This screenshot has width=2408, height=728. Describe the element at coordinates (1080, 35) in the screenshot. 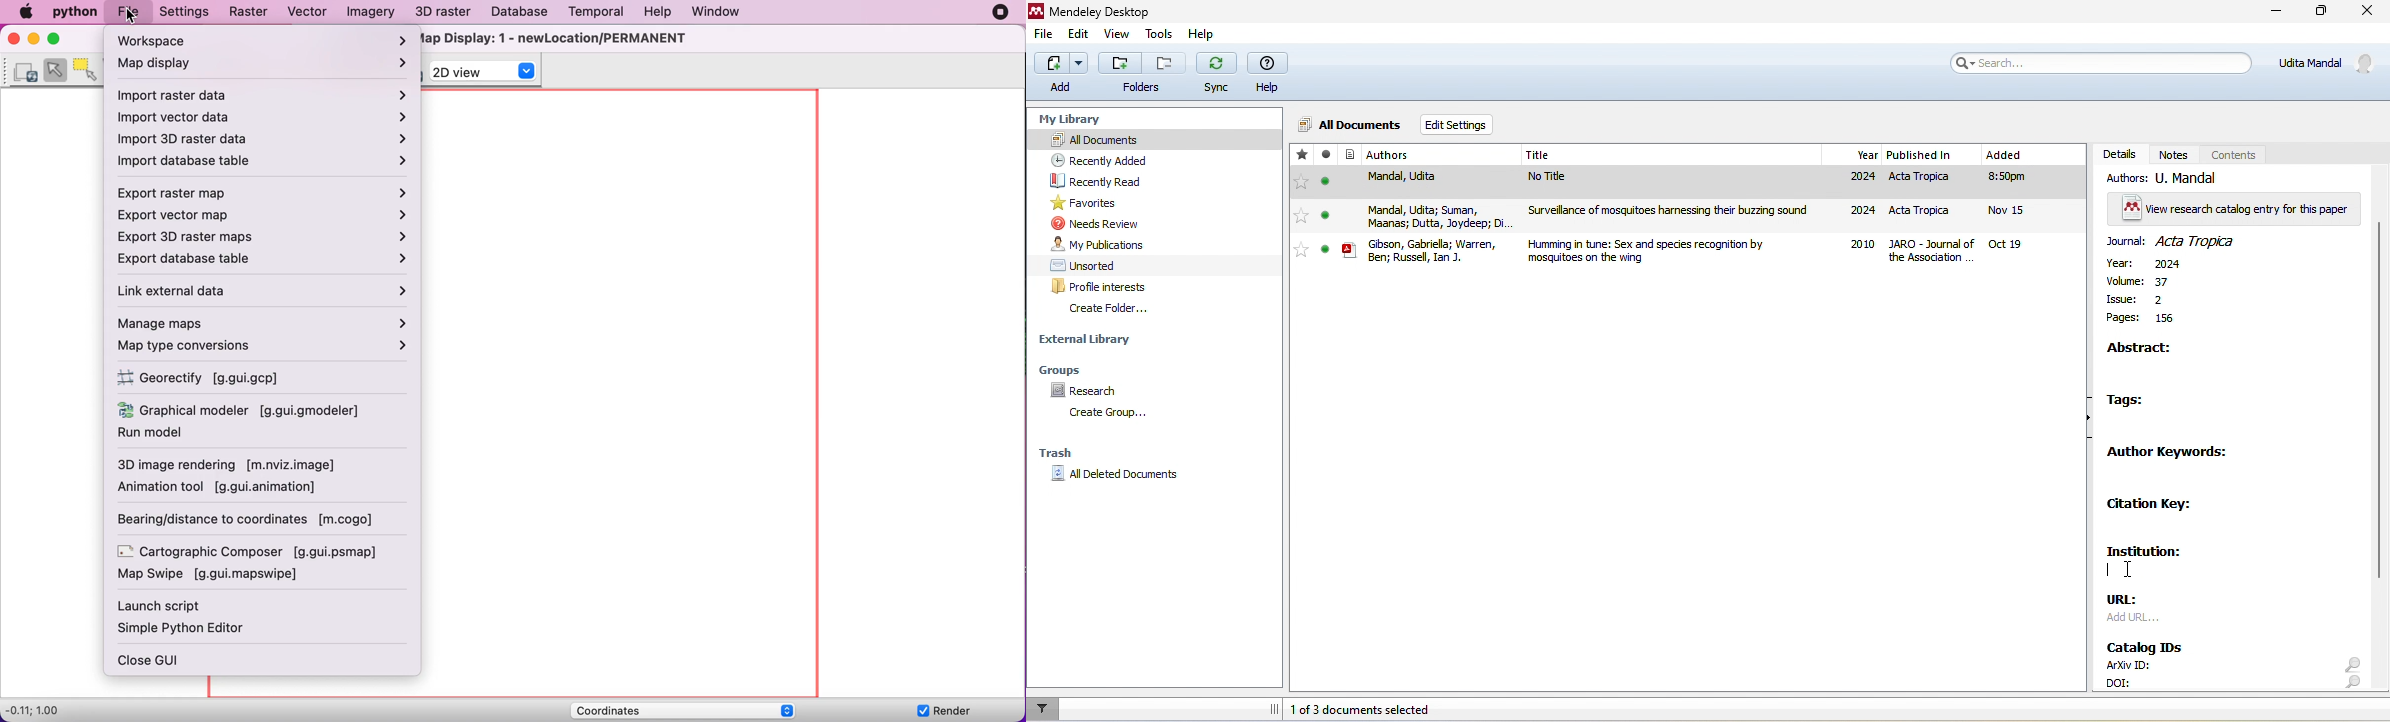

I see `edit` at that location.